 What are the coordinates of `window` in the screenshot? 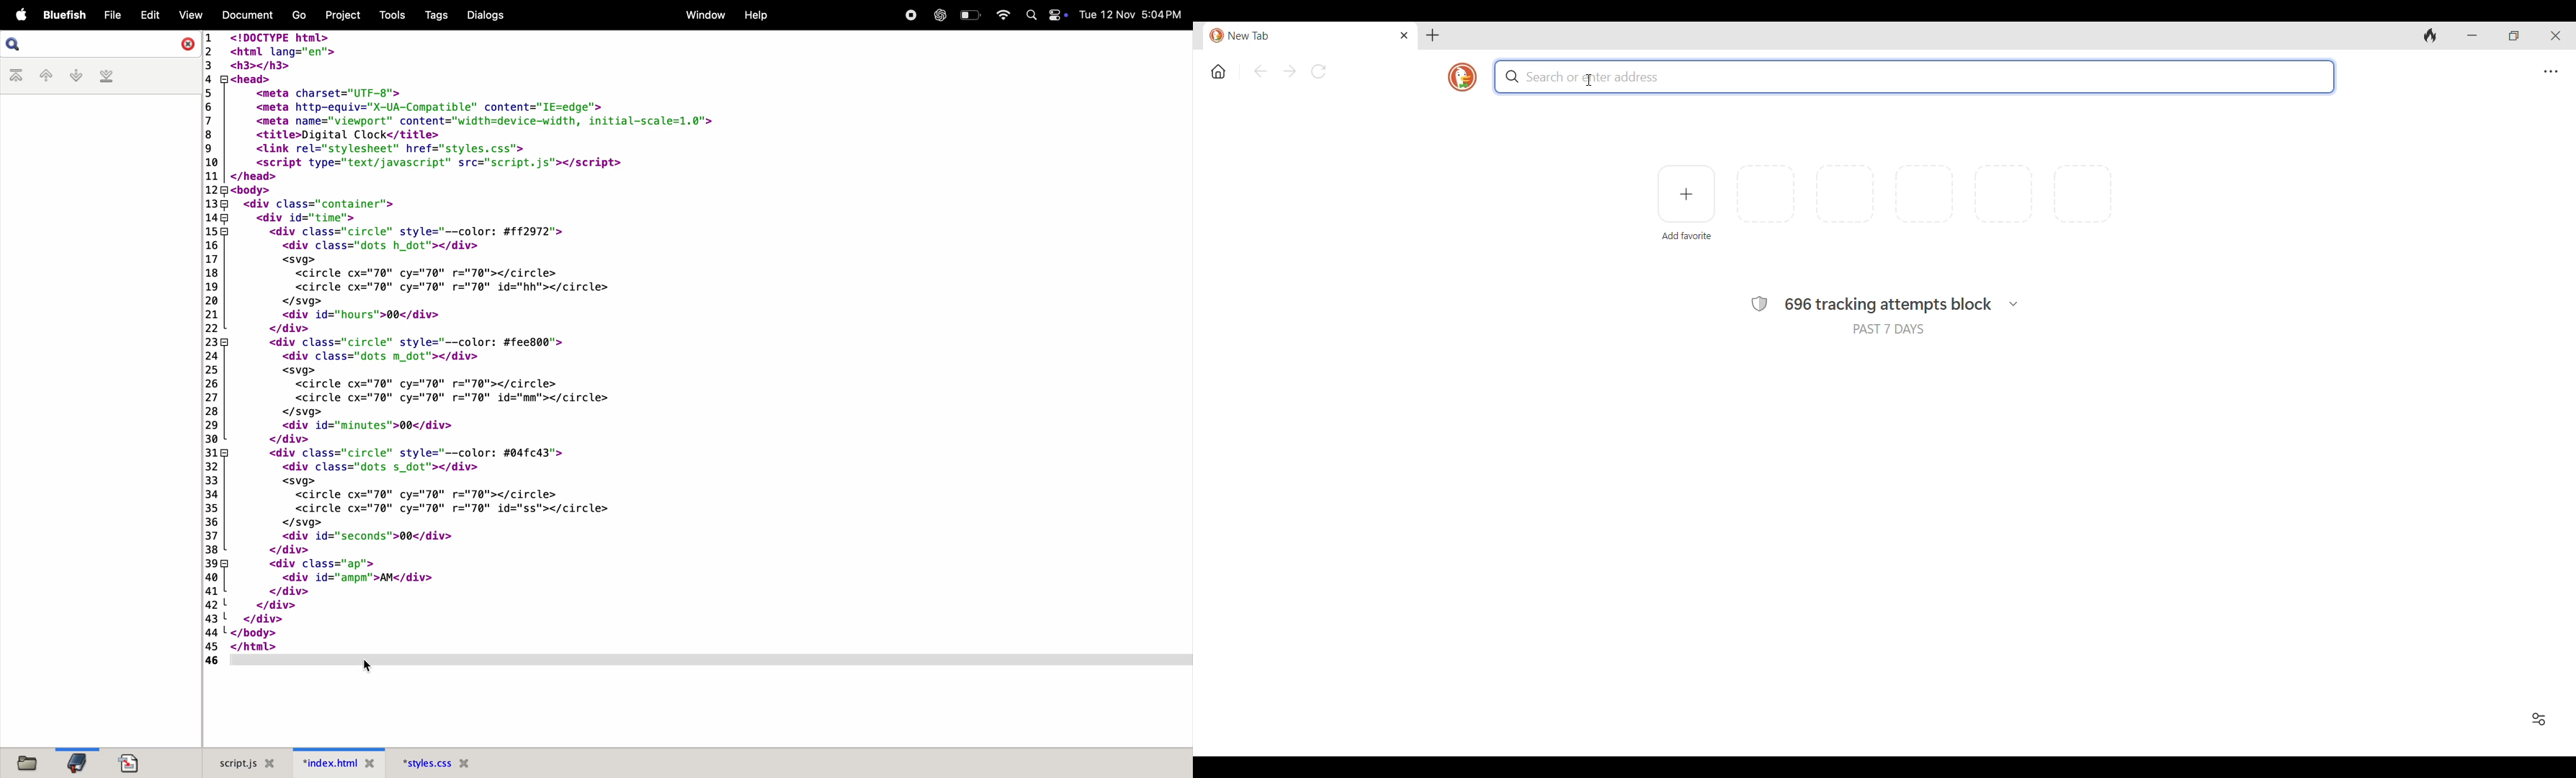 It's located at (699, 14).